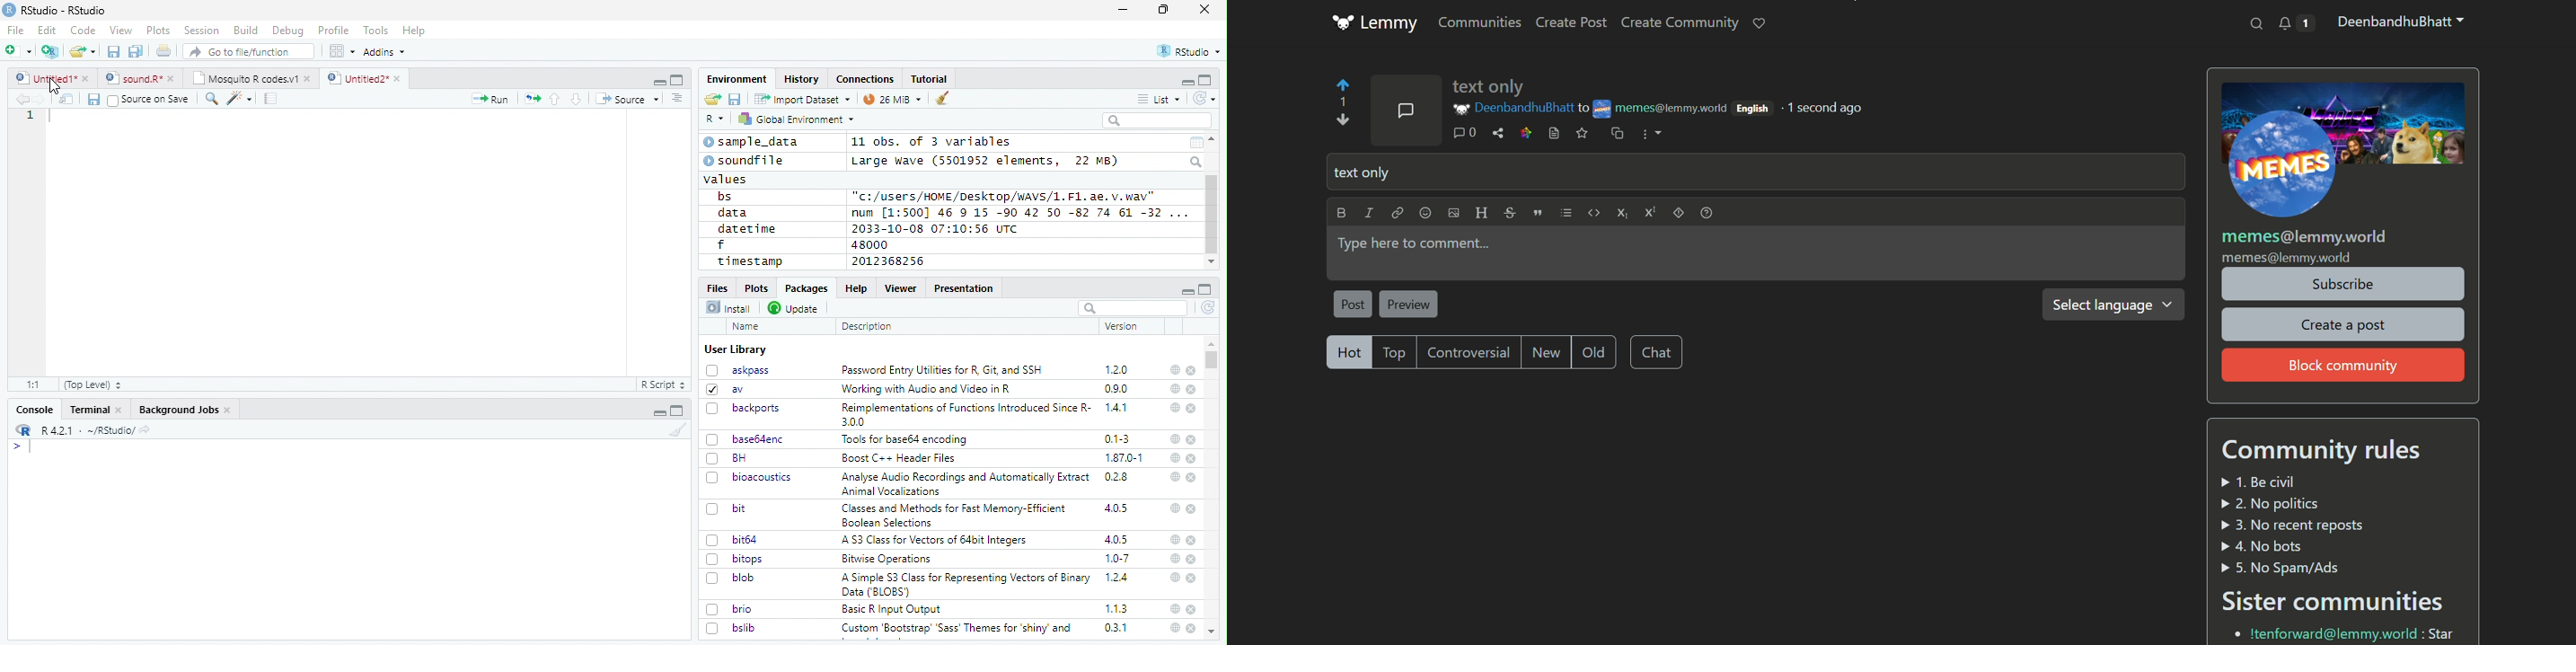 This screenshot has width=2576, height=672. I want to click on Background Jobs, so click(185, 410).